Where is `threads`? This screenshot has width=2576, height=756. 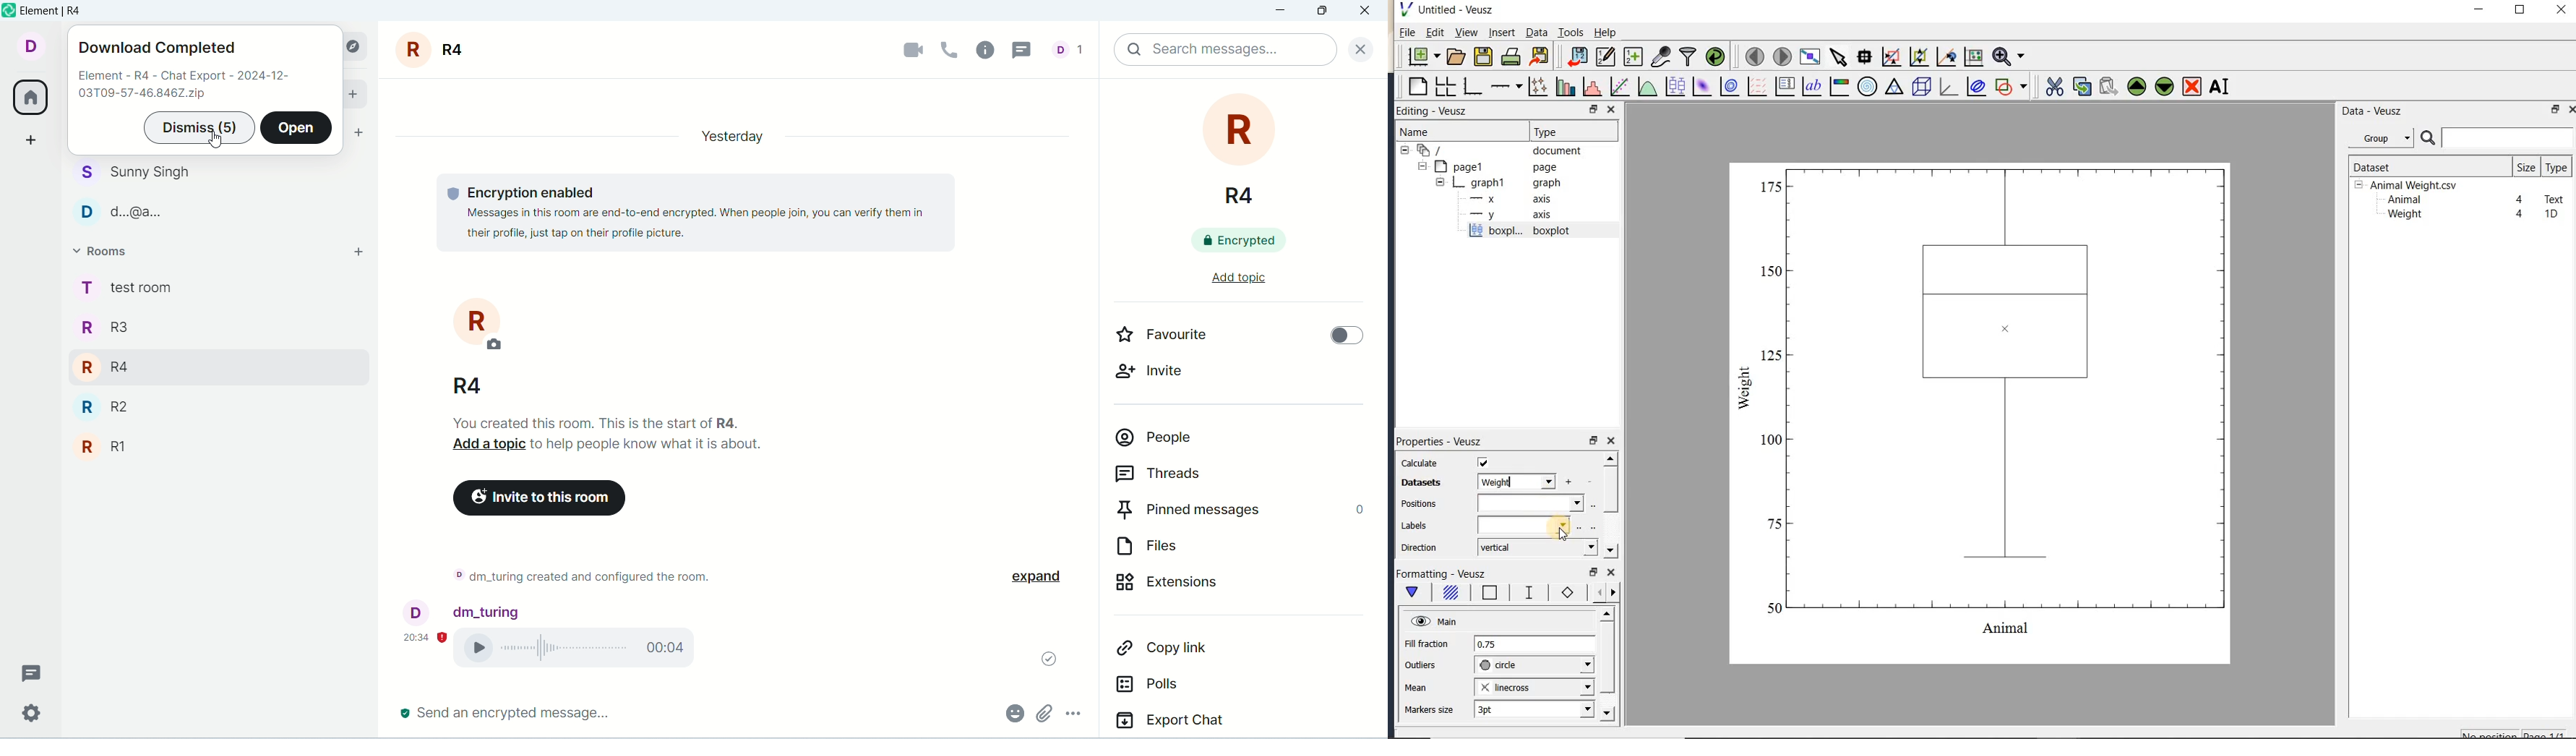
threads is located at coordinates (32, 673).